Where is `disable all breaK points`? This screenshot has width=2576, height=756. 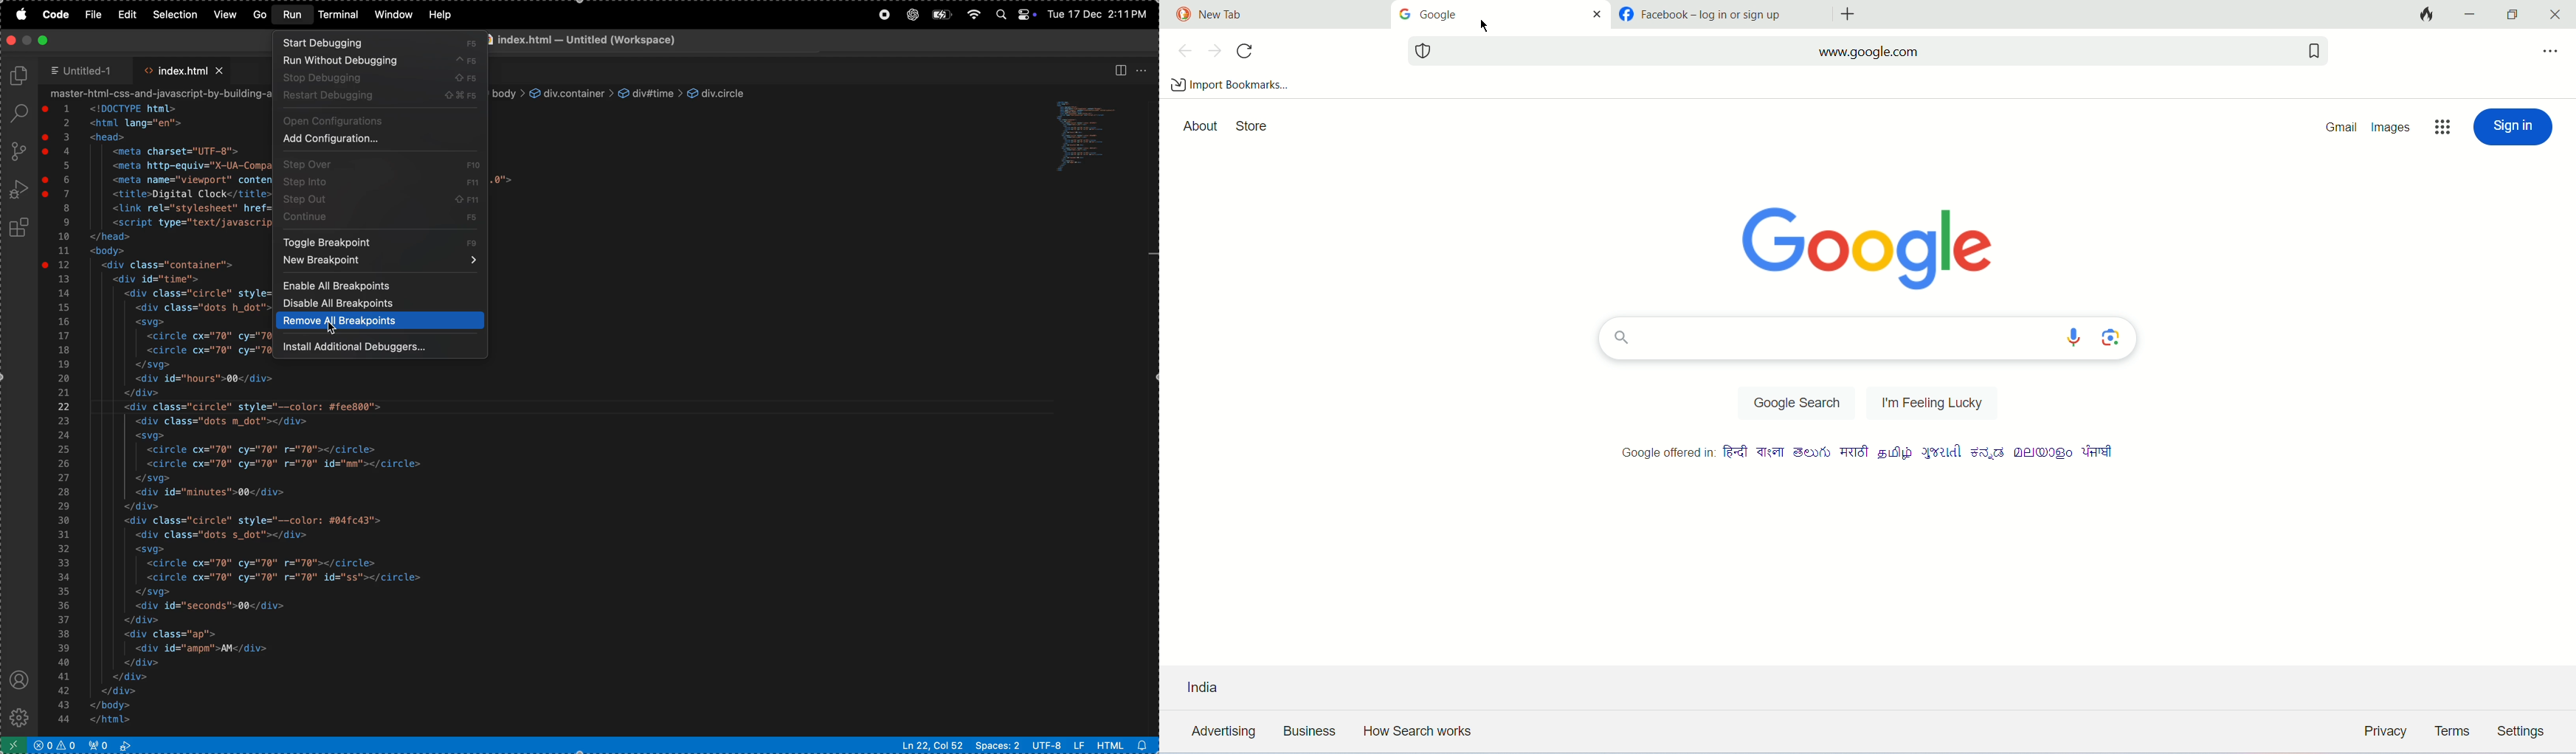 disable all breaK points is located at coordinates (379, 304).